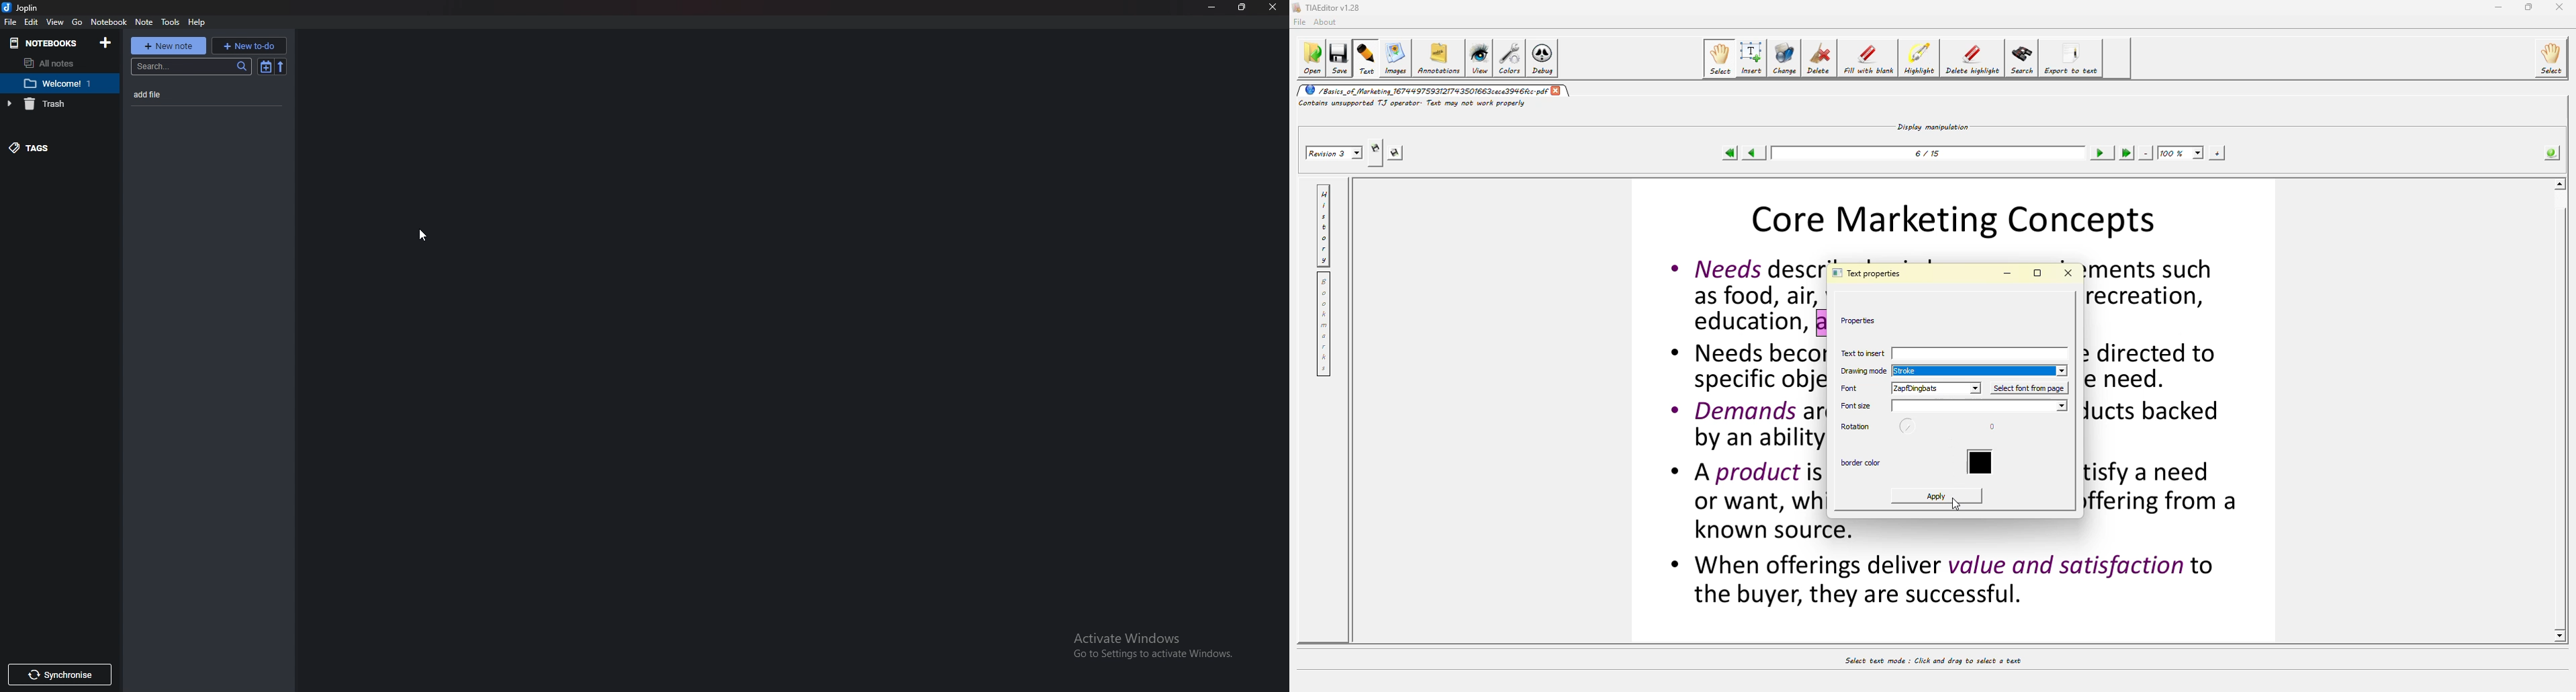 The image size is (2576, 700). Describe the element at coordinates (1862, 352) in the screenshot. I see `text to insert` at that location.